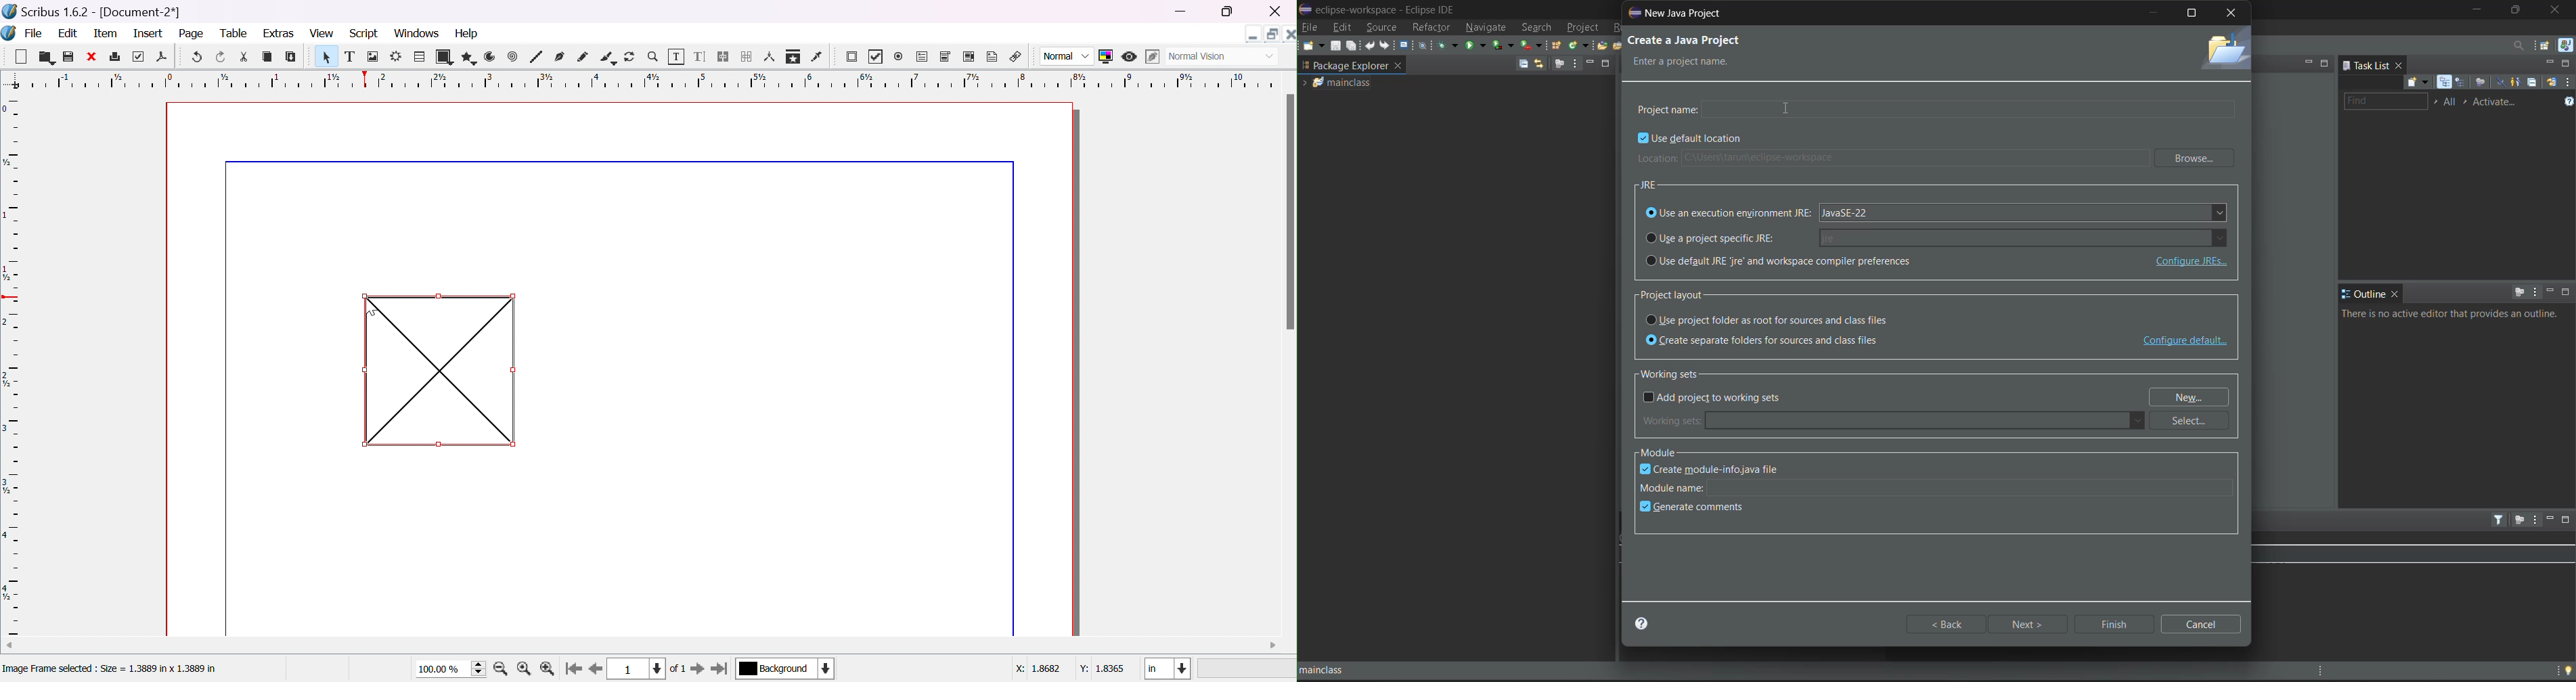 This screenshot has height=700, width=2576. I want to click on info, so click(2453, 314).